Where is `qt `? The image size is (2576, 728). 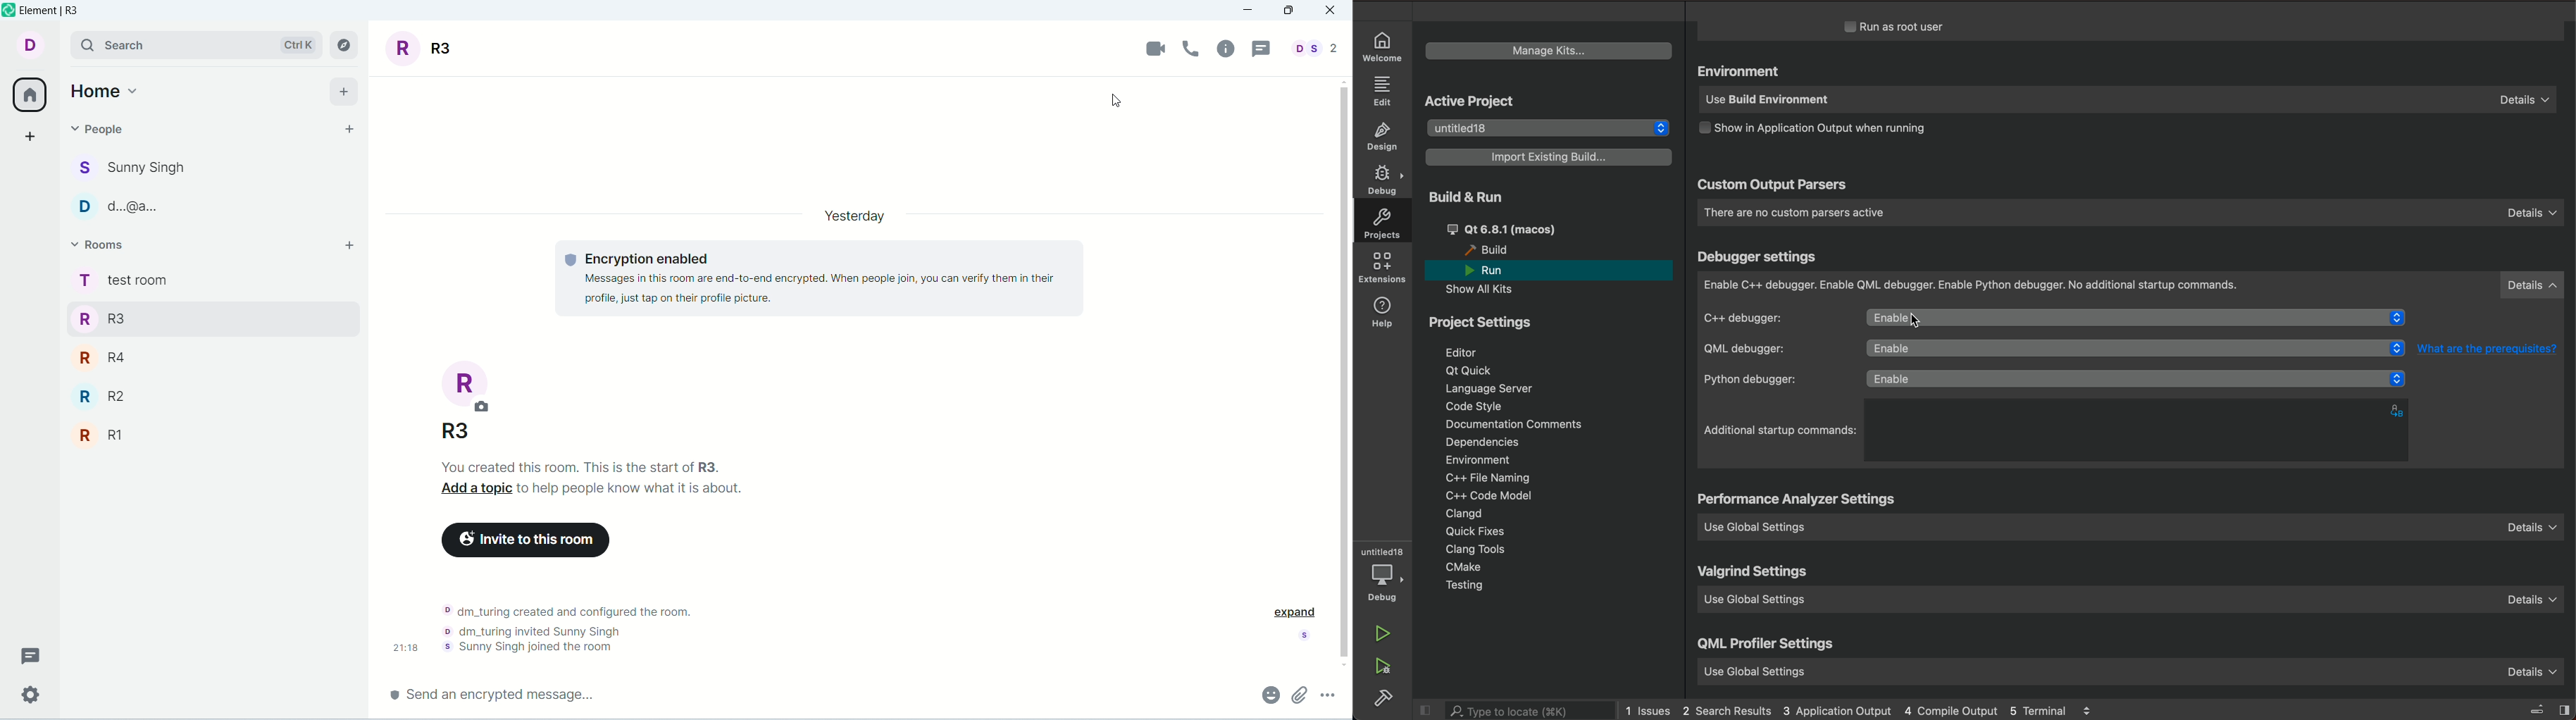
qt  is located at coordinates (1472, 370).